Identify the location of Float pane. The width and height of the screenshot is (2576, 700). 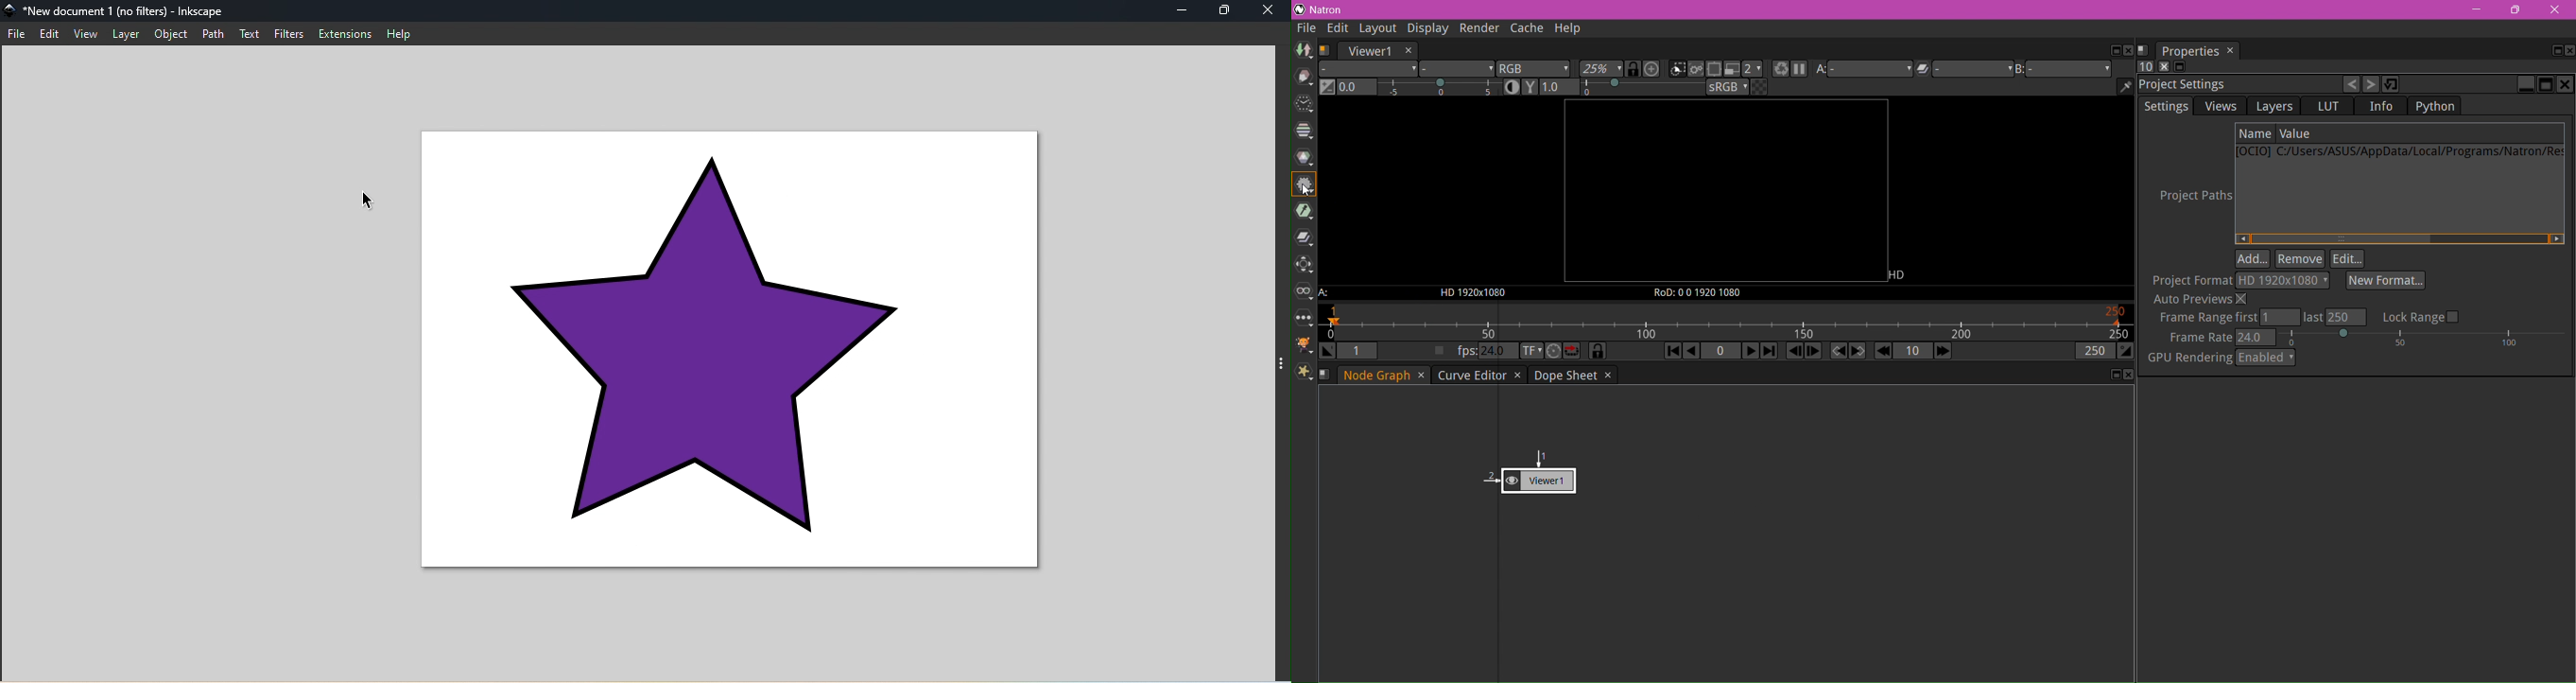
(2553, 51).